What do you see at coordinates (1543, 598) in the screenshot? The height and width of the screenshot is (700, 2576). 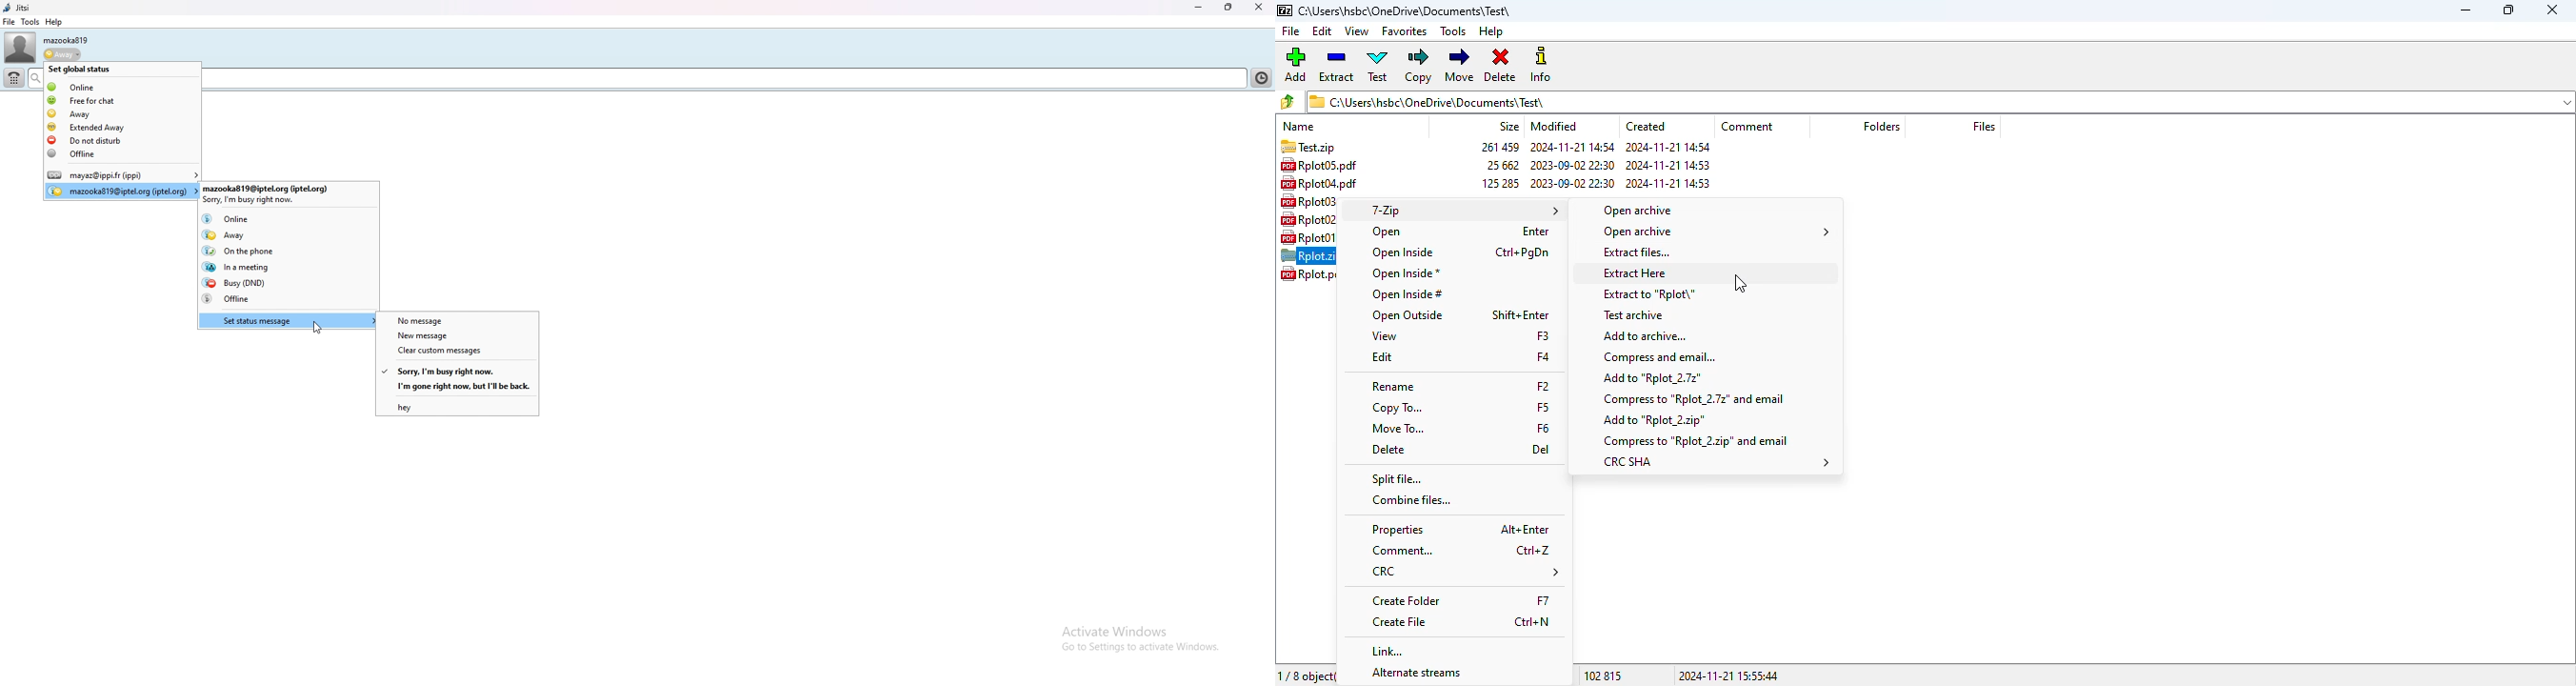 I see `shortcut for create folder` at bounding box center [1543, 598].